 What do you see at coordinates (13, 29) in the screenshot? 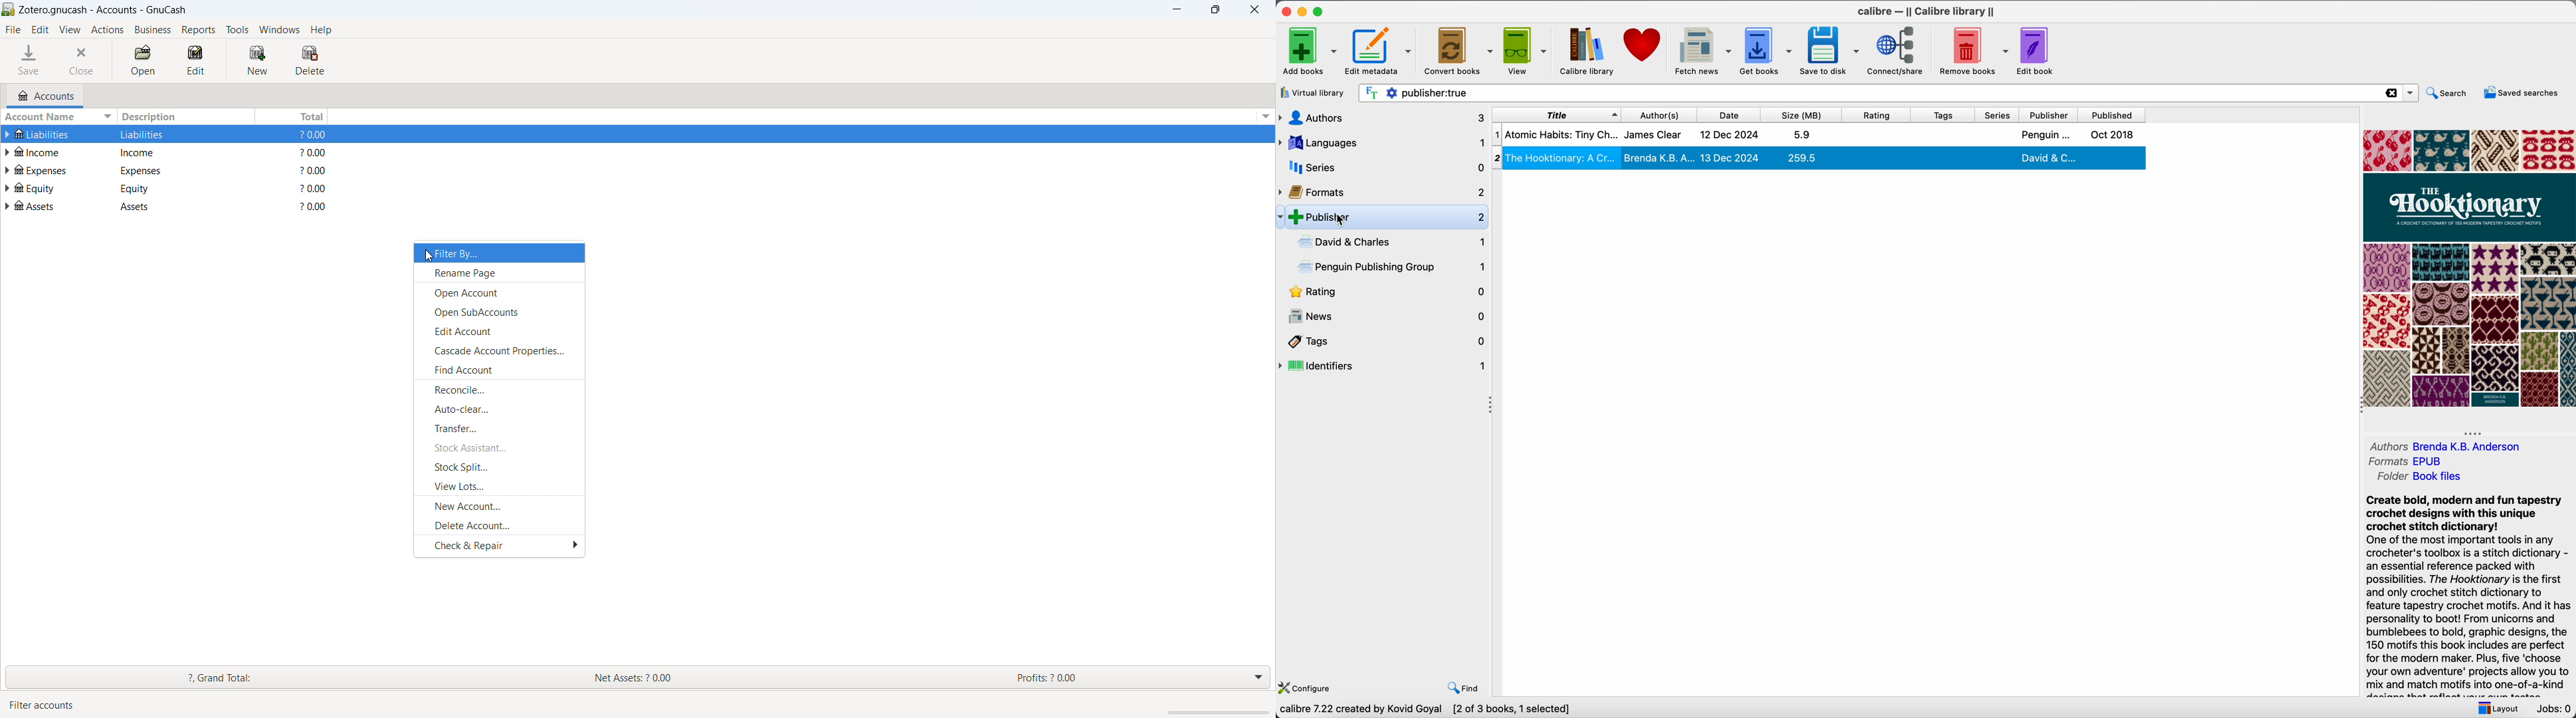
I see `file` at bounding box center [13, 29].